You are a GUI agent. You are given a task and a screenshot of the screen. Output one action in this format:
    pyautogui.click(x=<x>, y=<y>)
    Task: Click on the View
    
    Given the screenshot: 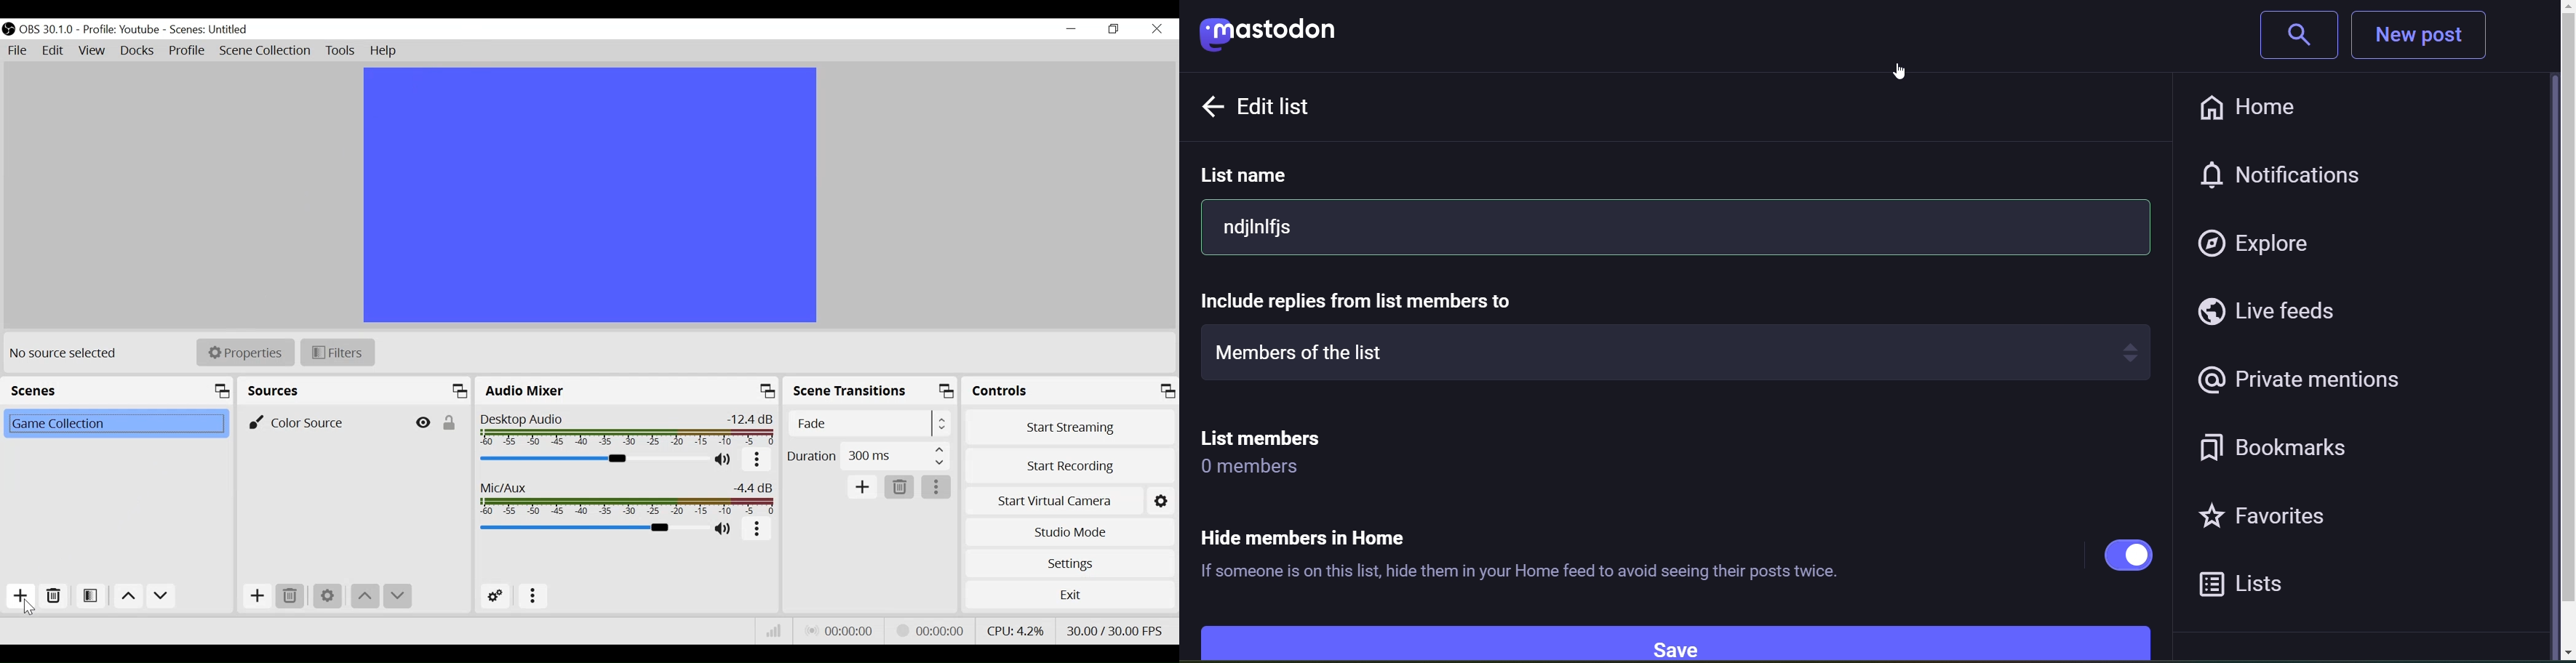 What is the action you would take?
    pyautogui.click(x=93, y=53)
    